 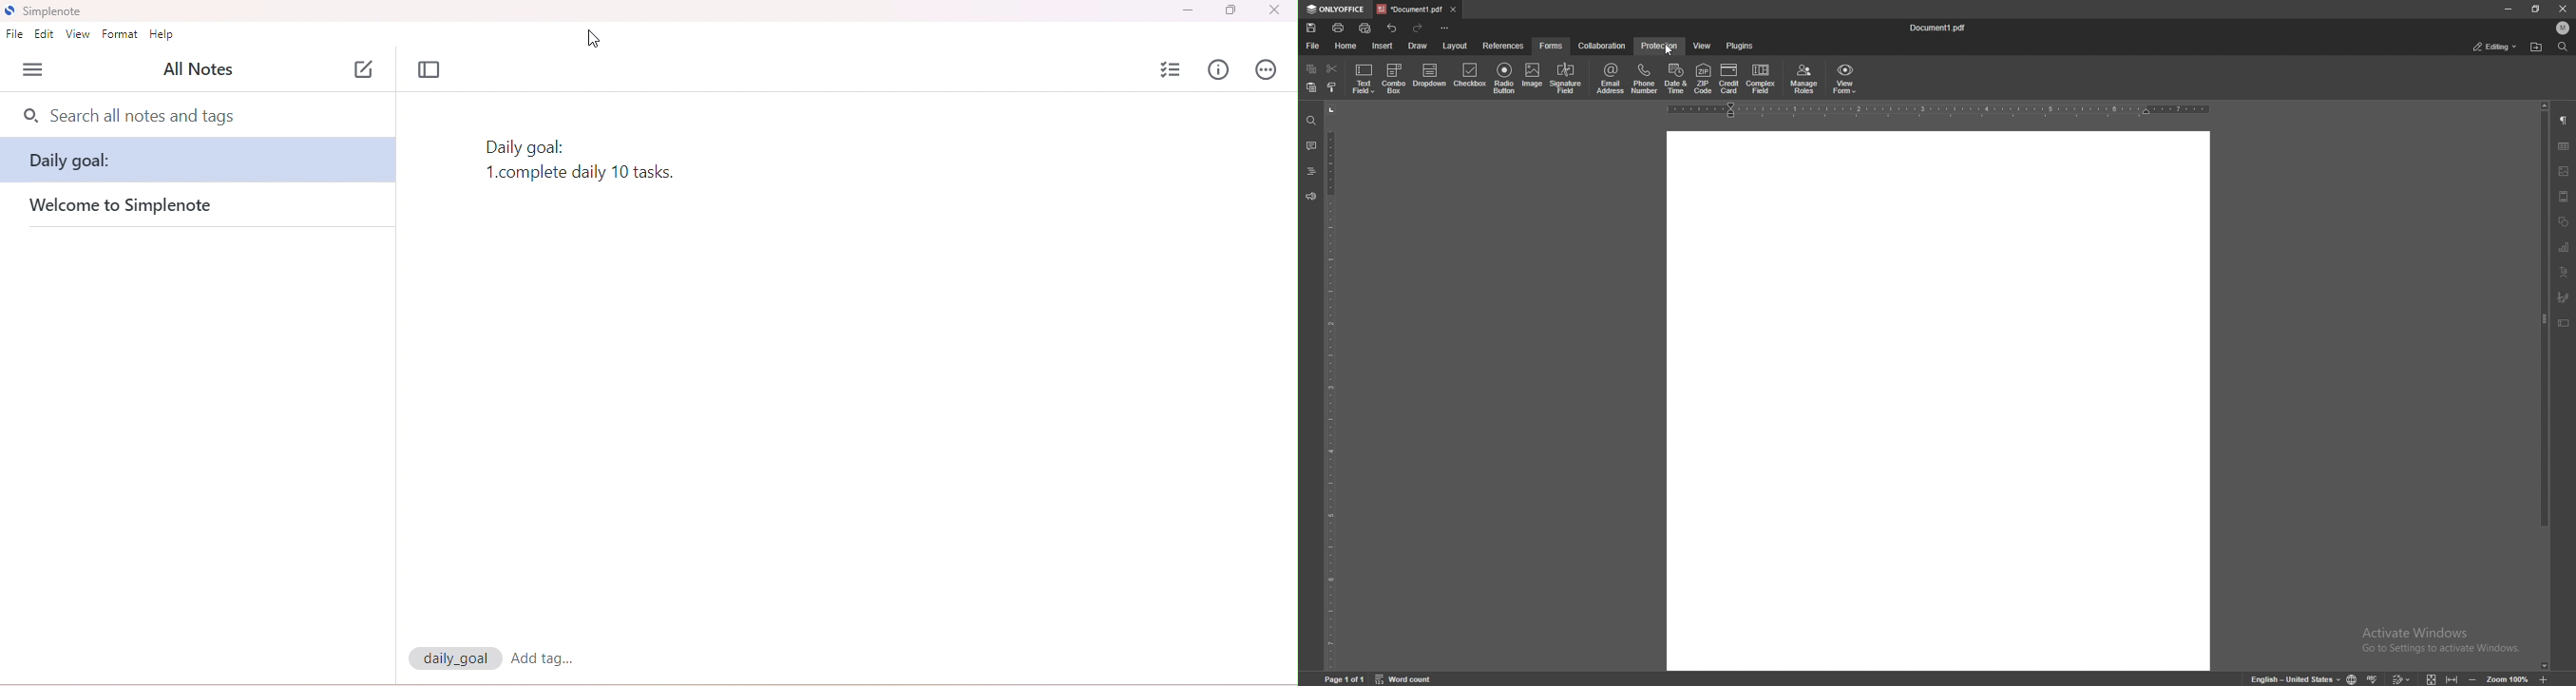 What do you see at coordinates (1333, 87) in the screenshot?
I see `copy style` at bounding box center [1333, 87].